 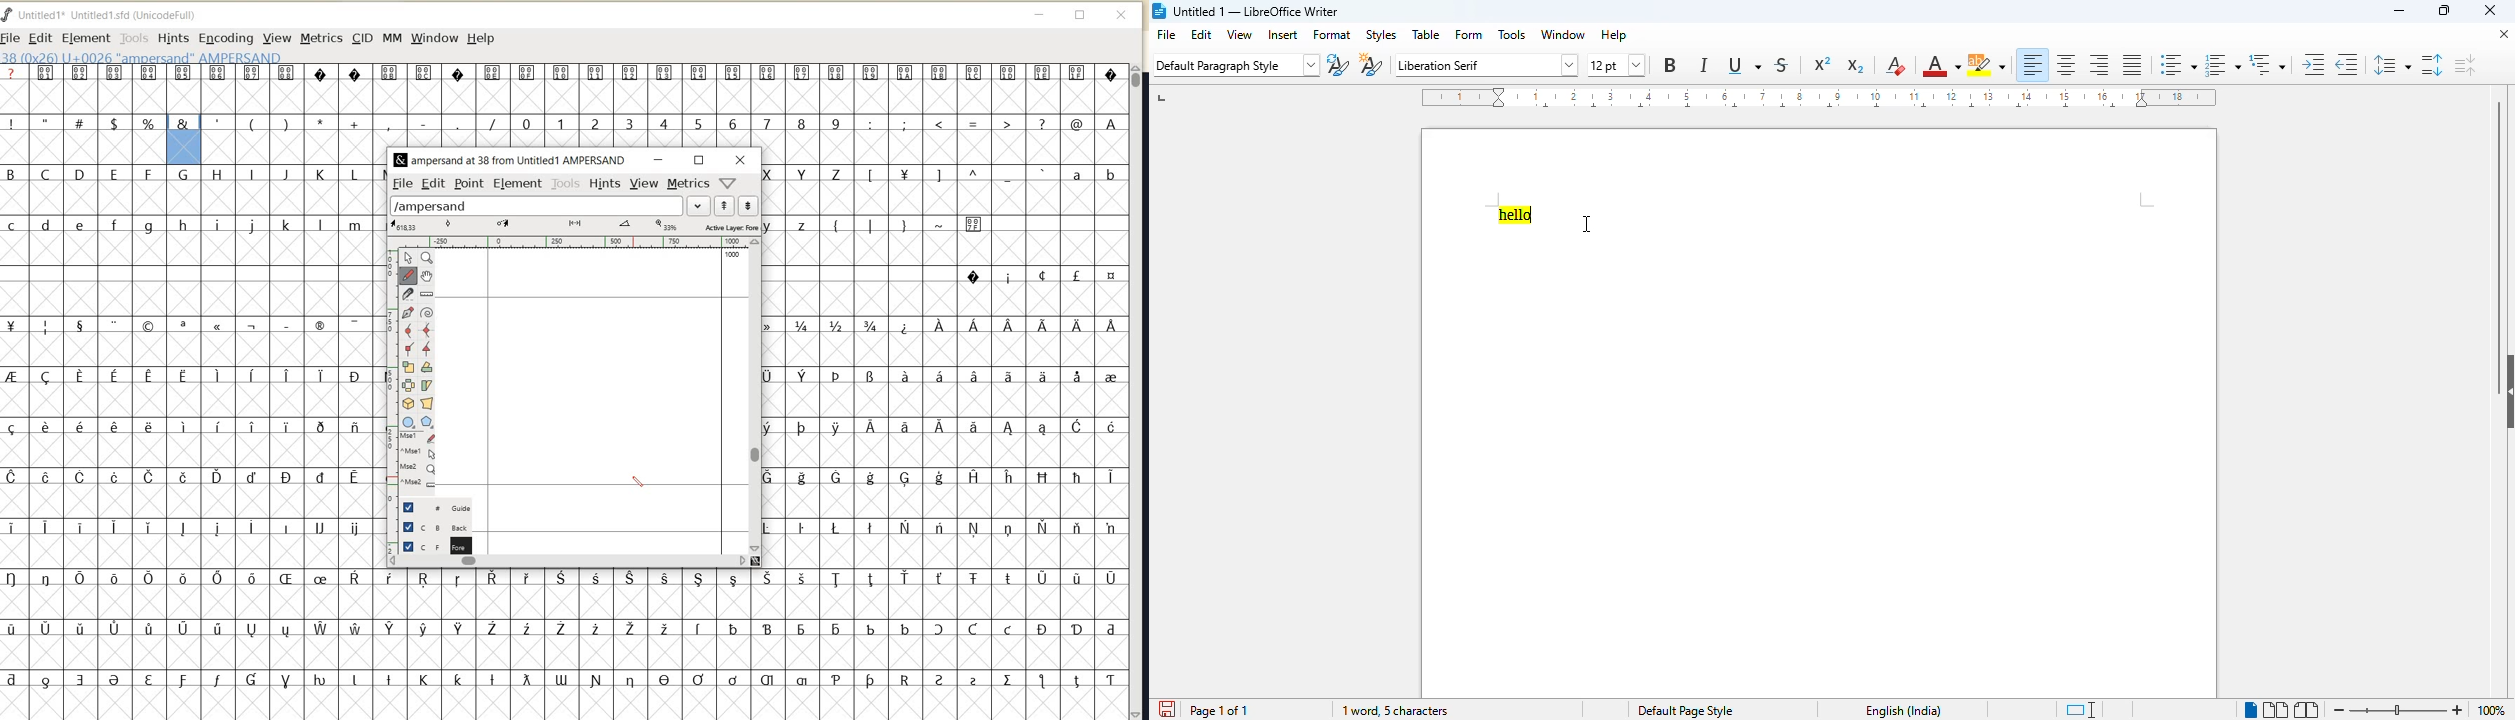 I want to click on scale the selection, so click(x=407, y=366).